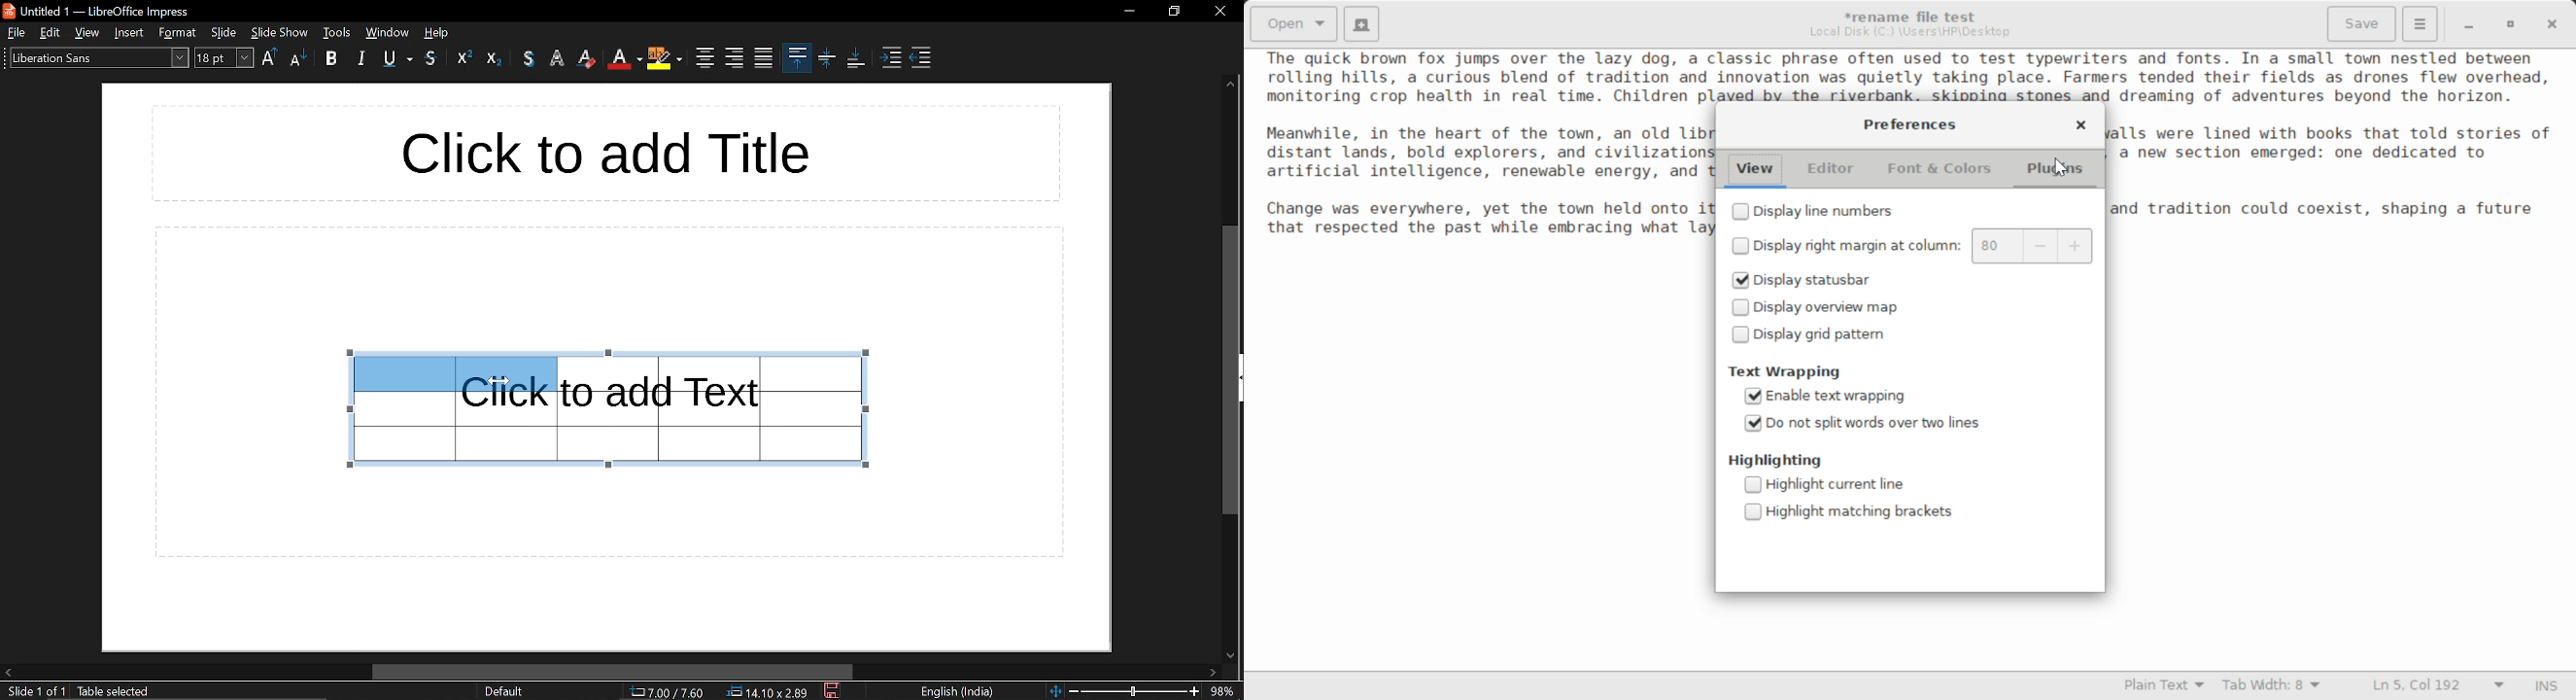  What do you see at coordinates (1232, 654) in the screenshot?
I see `move down` at bounding box center [1232, 654].